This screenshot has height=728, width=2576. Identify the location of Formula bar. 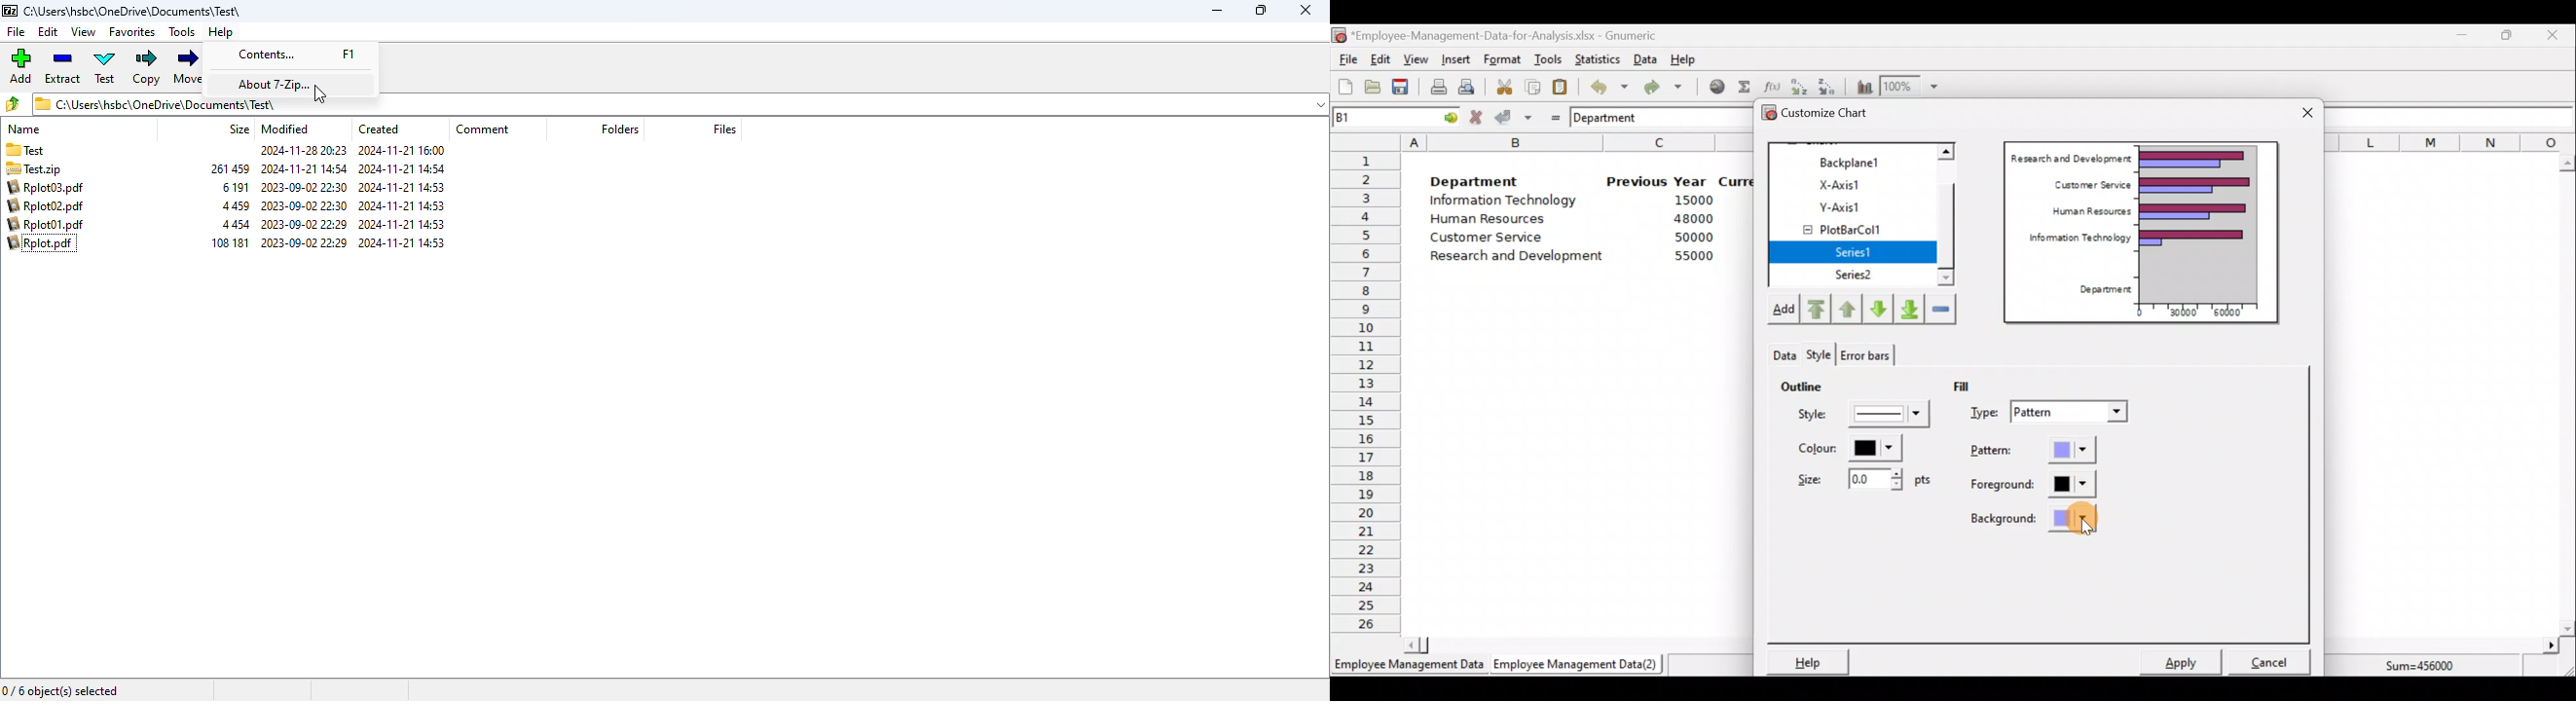
(2453, 117).